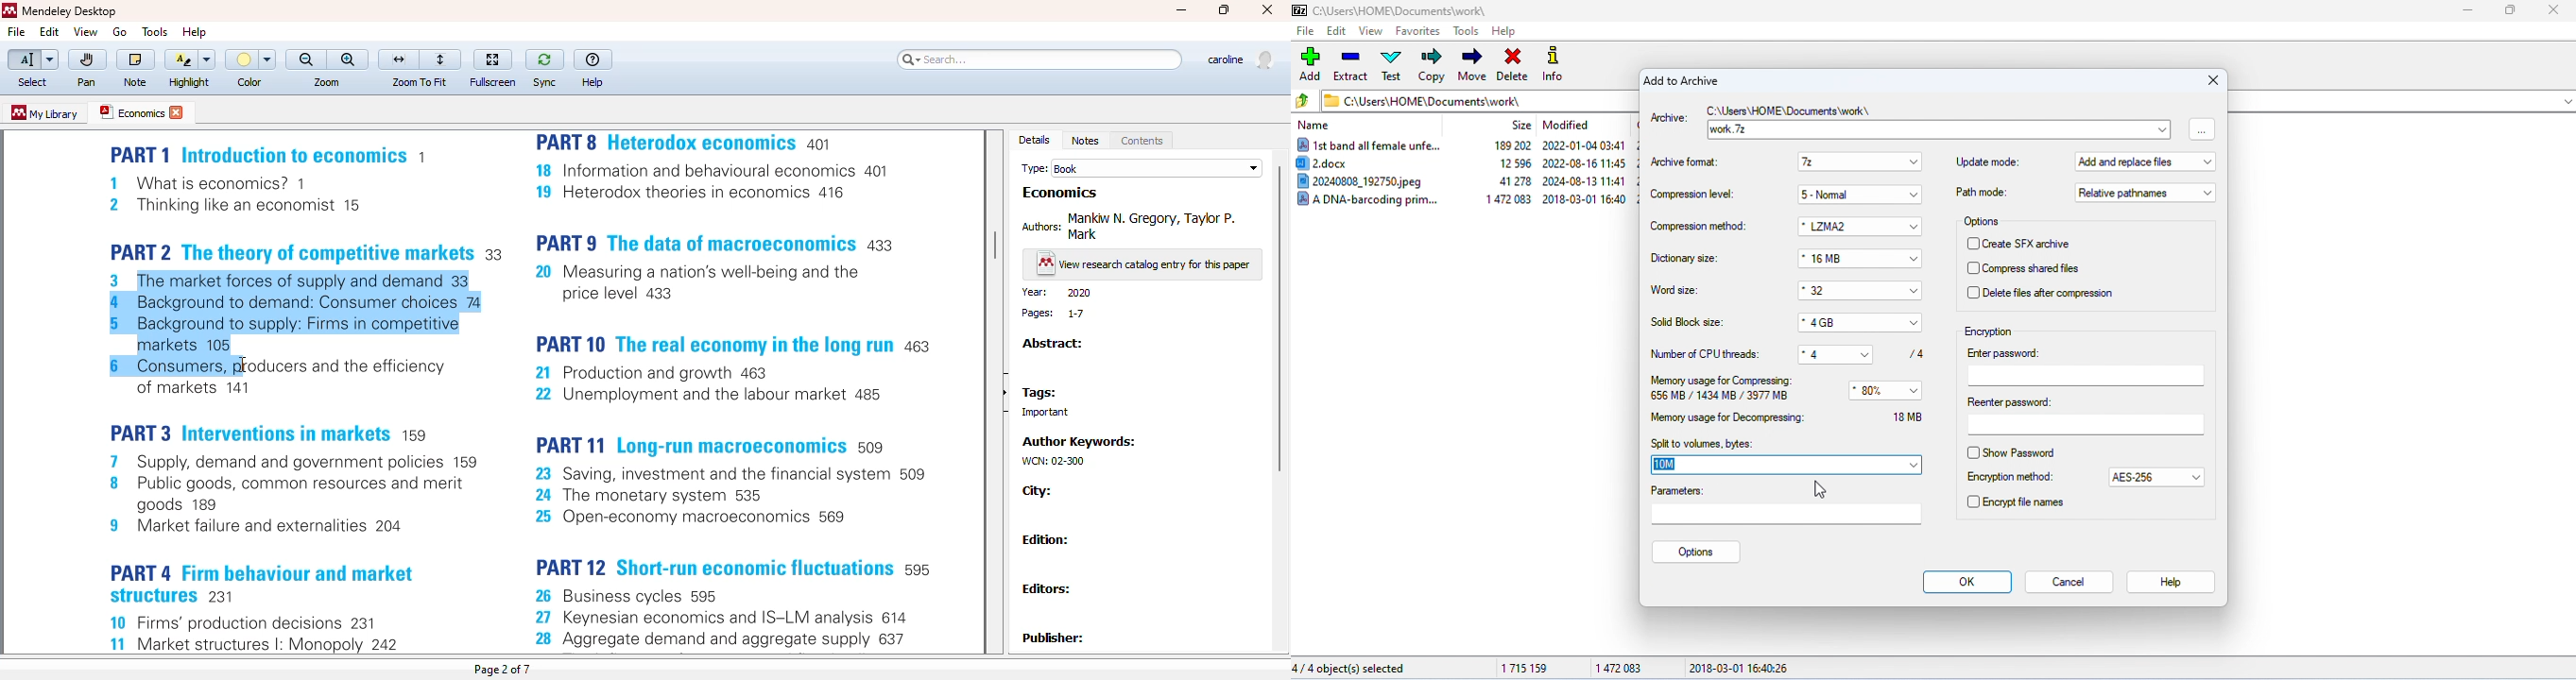 Image resolution: width=2576 pixels, height=700 pixels. Describe the element at coordinates (86, 82) in the screenshot. I see `pan` at that location.